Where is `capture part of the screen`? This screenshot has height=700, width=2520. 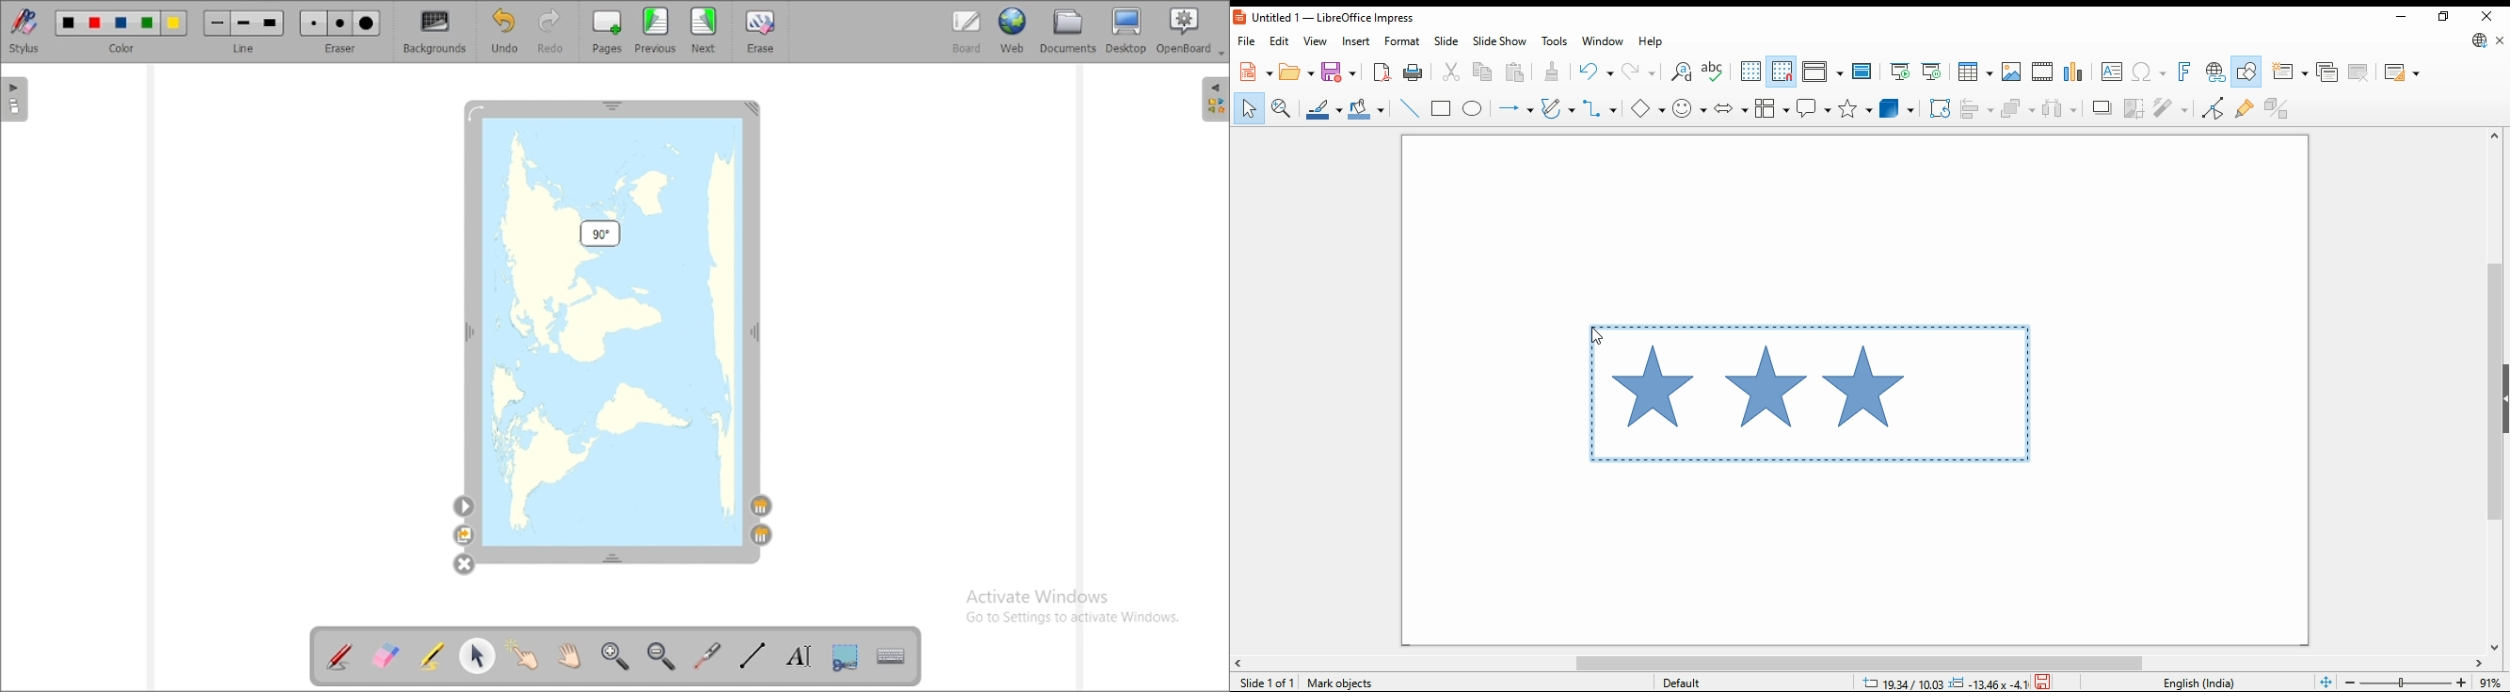 capture part of the screen is located at coordinates (846, 657).